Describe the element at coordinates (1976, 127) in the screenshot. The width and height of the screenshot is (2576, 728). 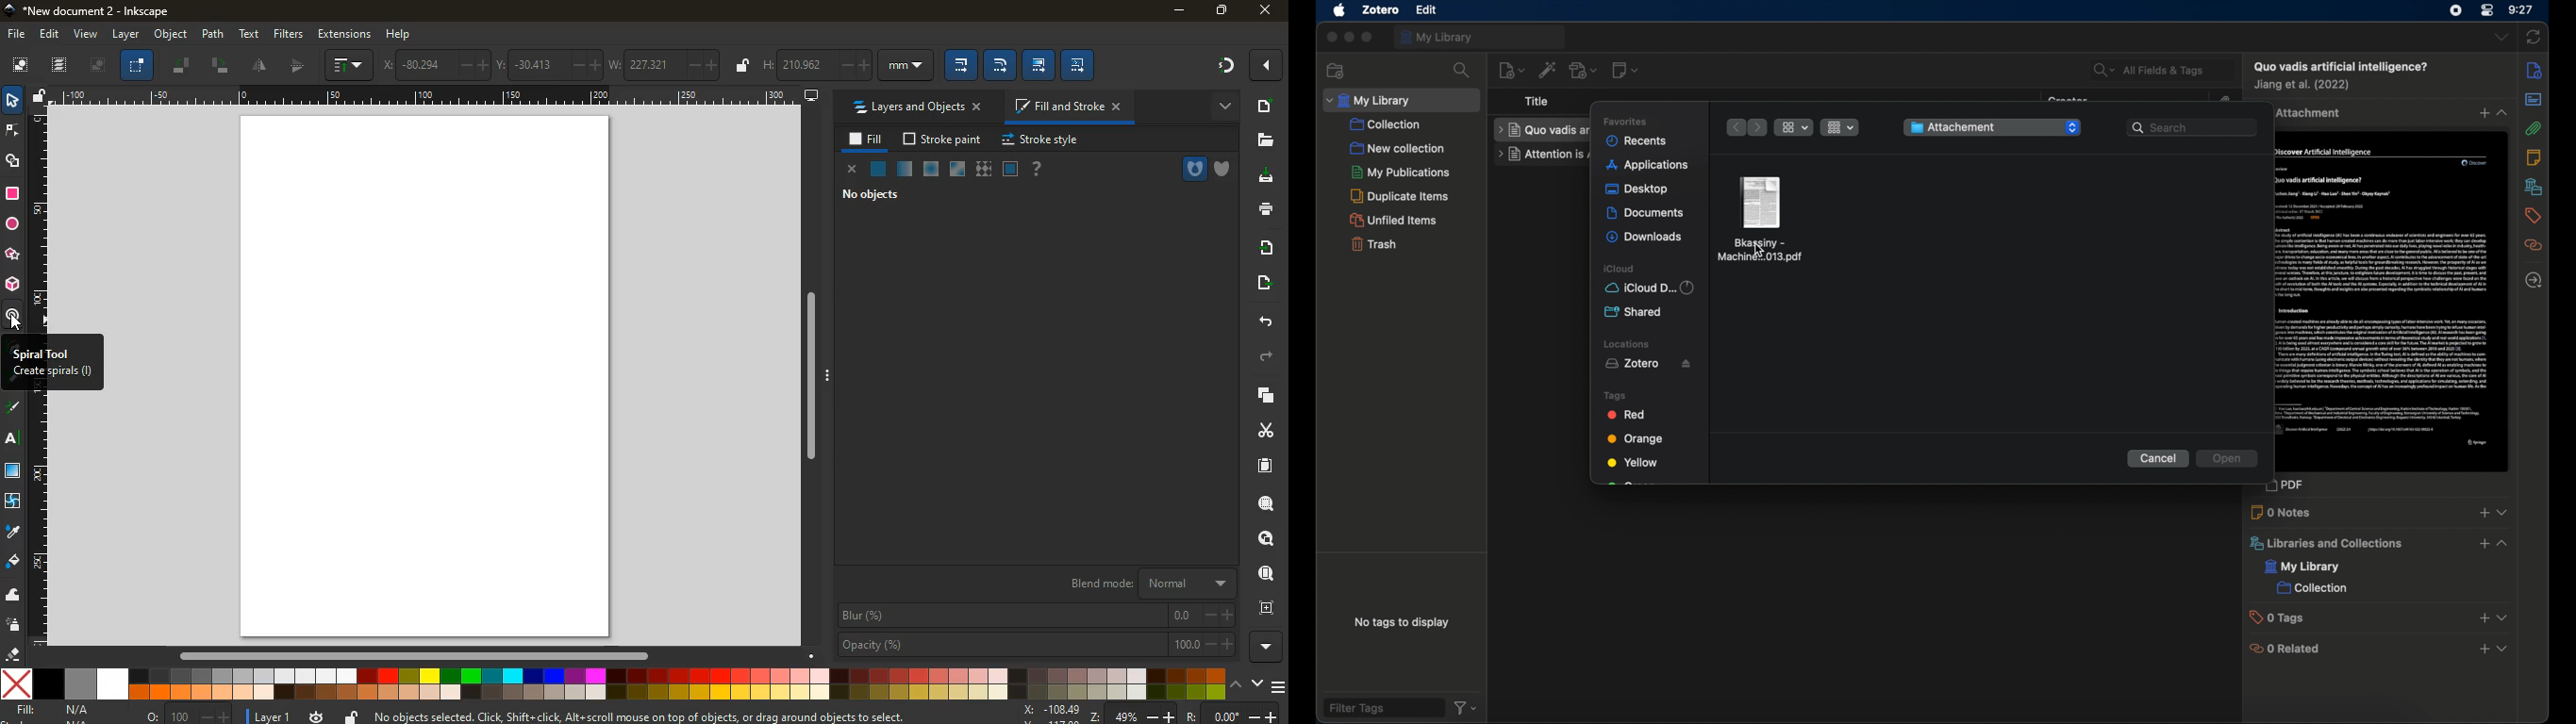
I see `folder name` at that location.